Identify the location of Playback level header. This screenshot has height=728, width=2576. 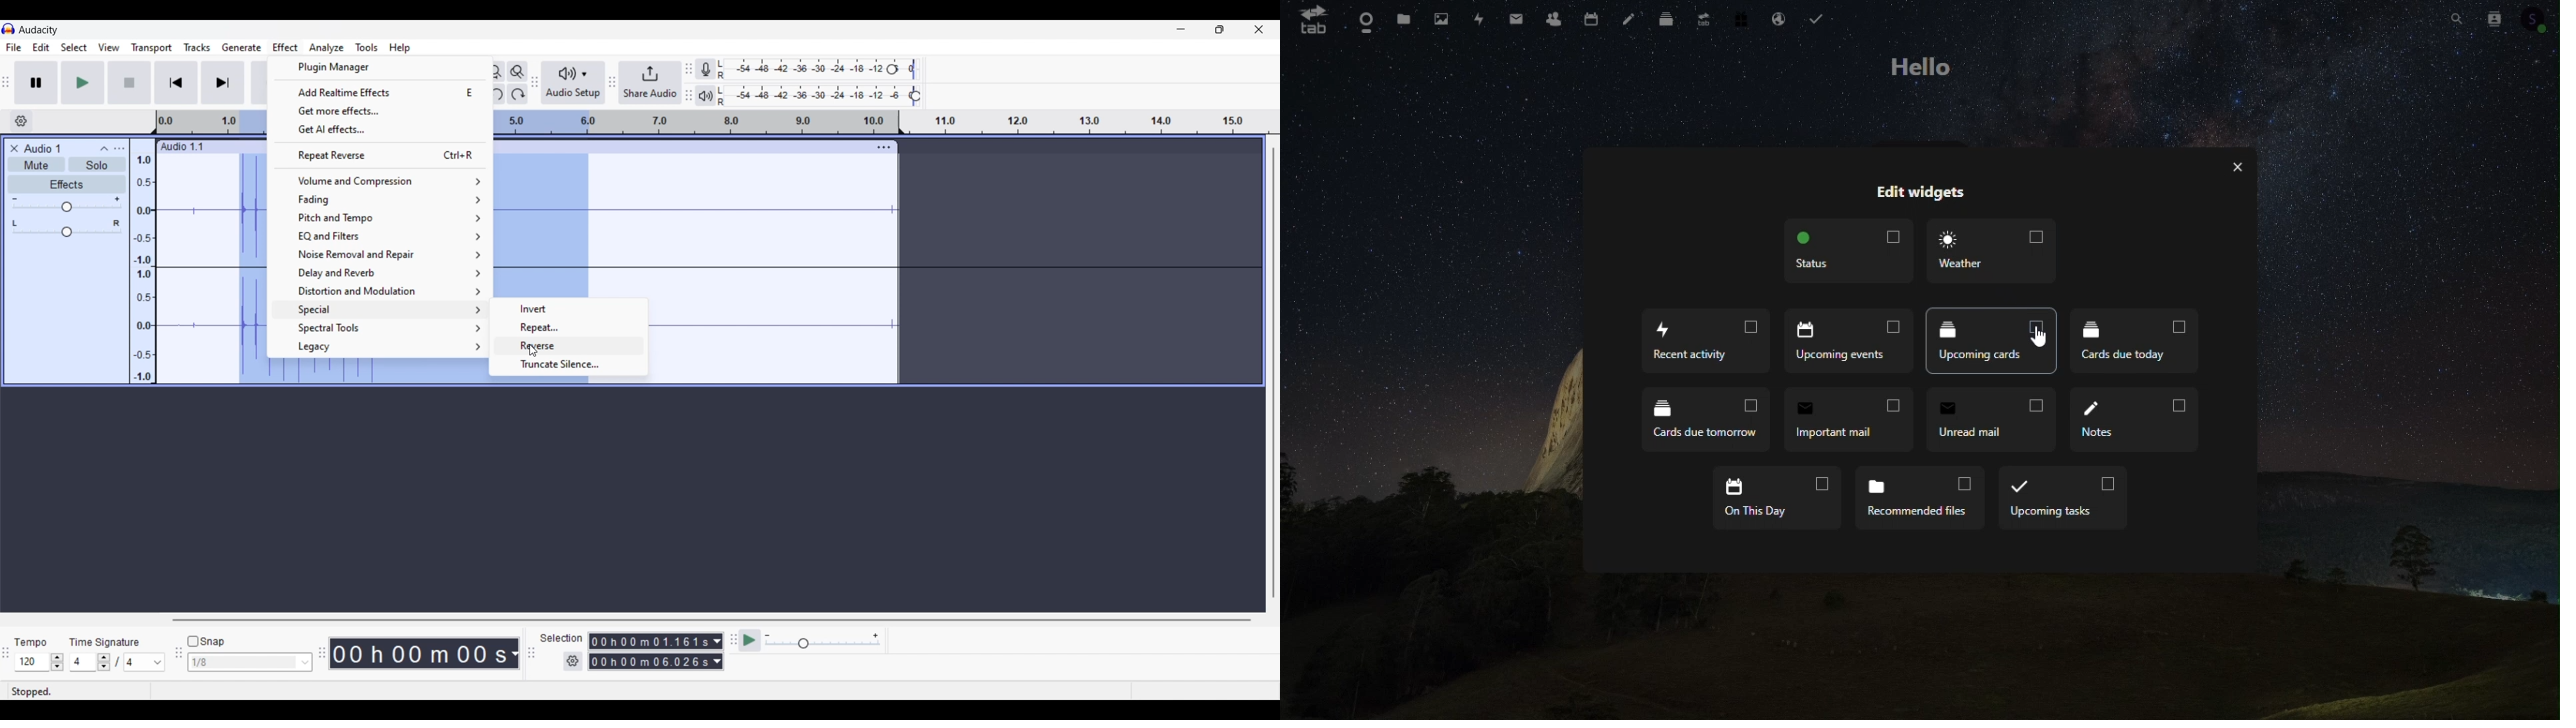
(915, 96).